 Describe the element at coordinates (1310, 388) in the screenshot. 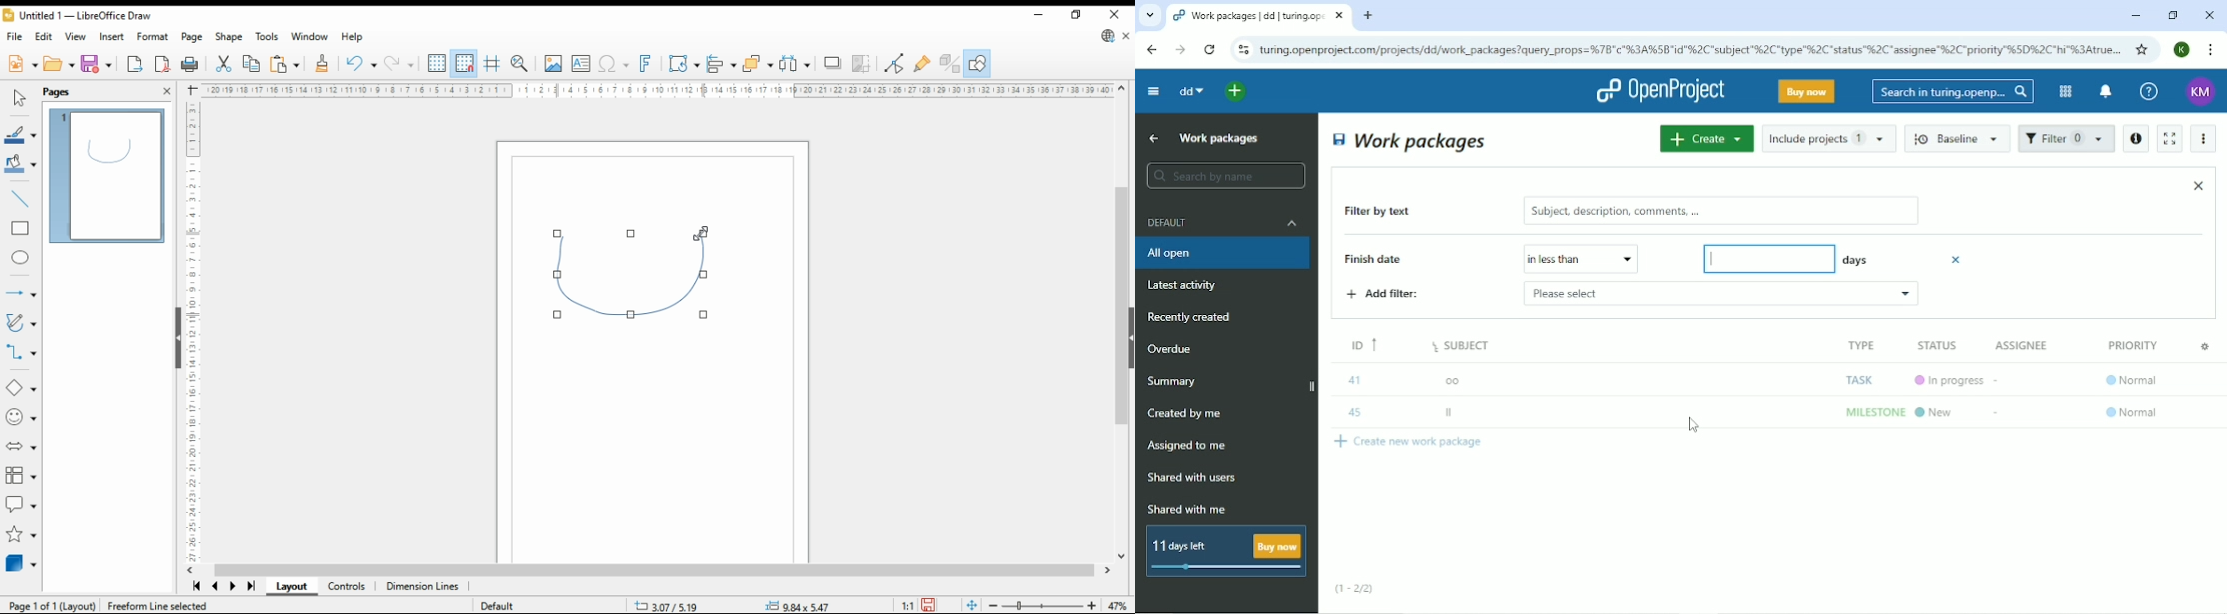

I see `close side bar` at that location.